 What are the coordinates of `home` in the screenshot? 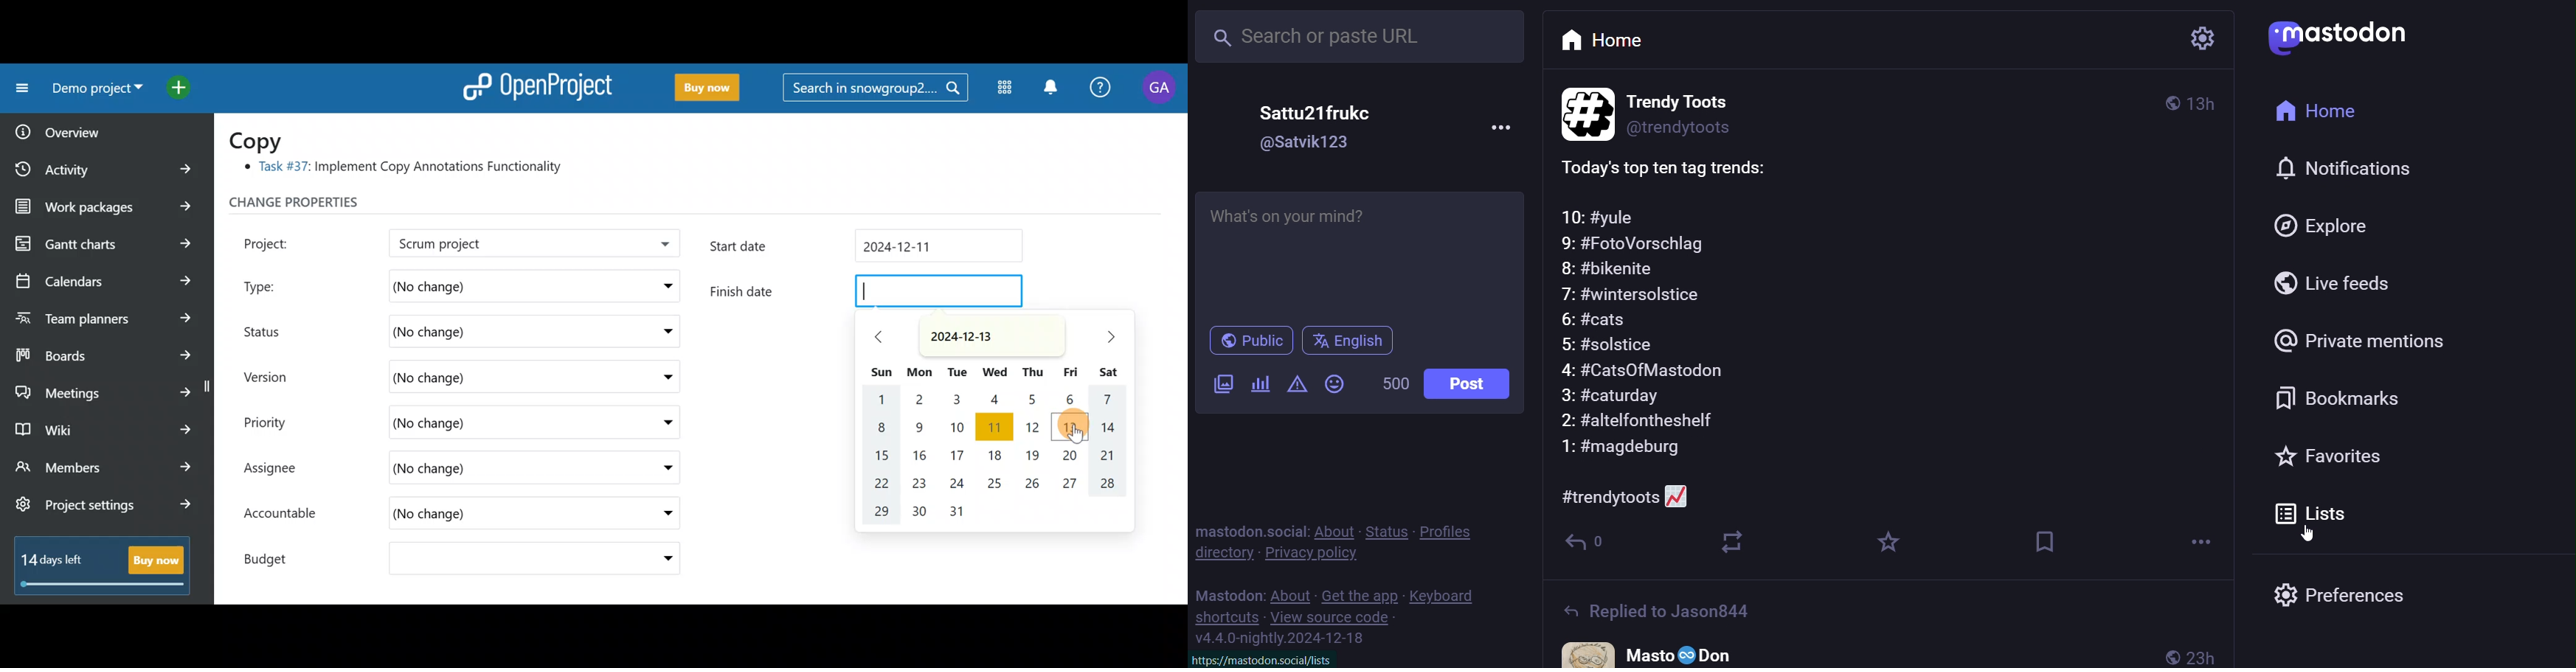 It's located at (2326, 113).